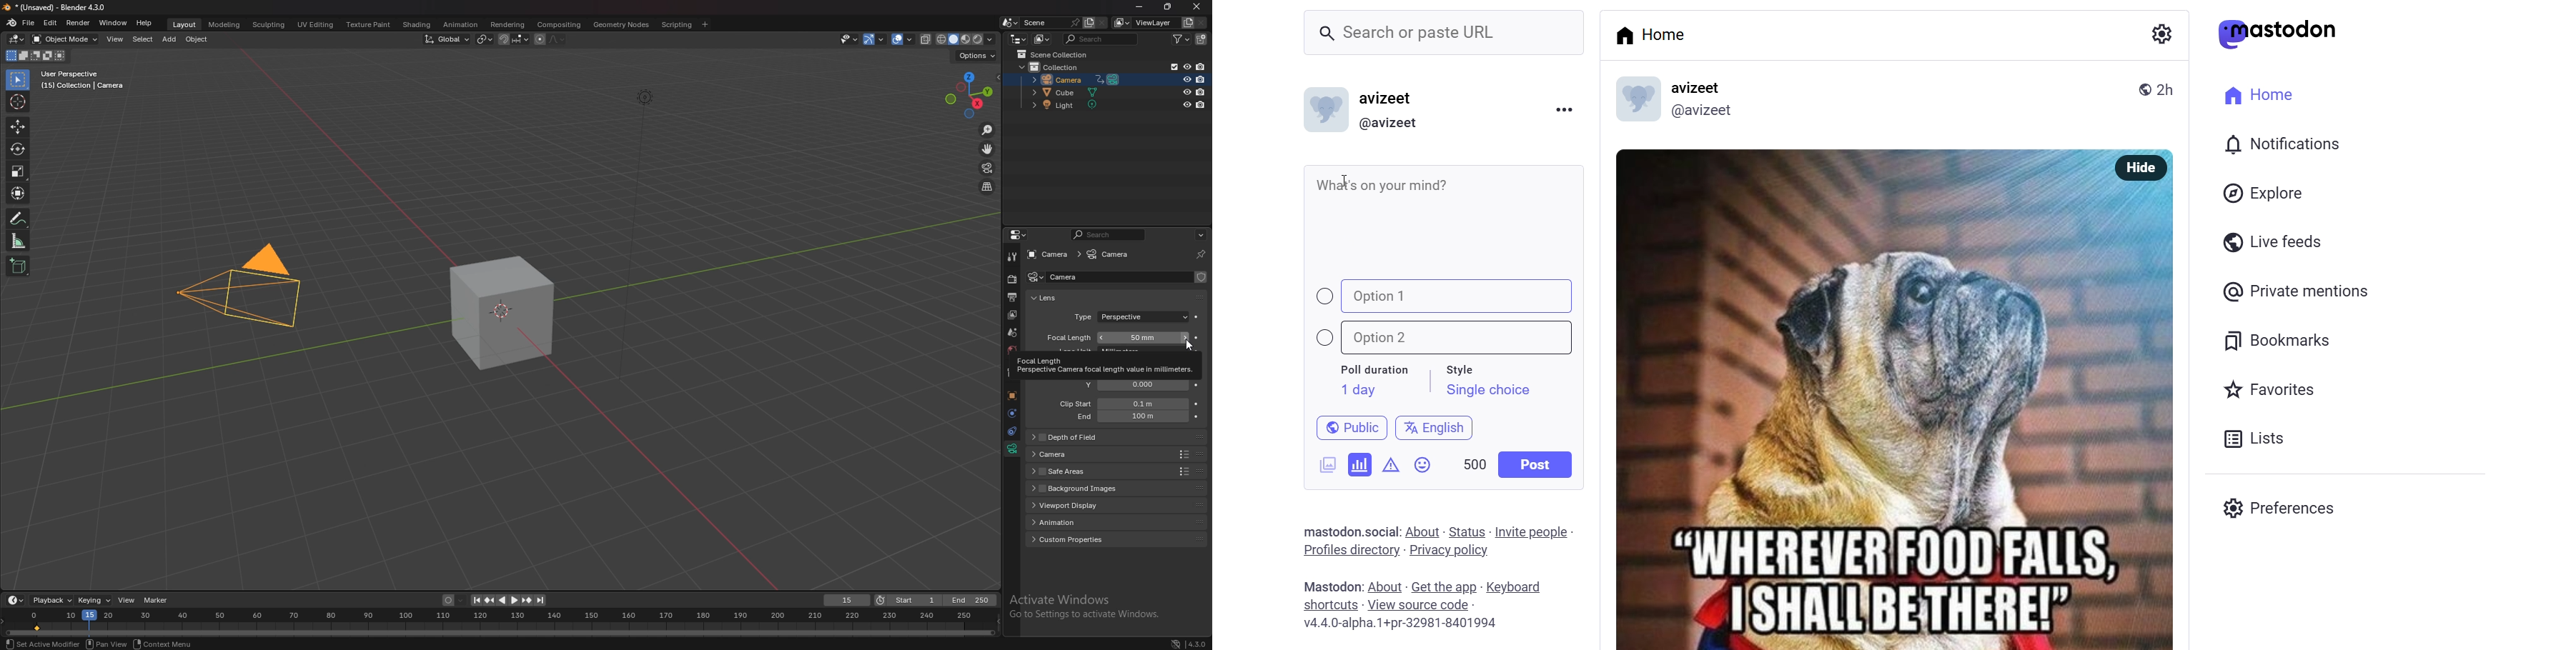 This screenshot has height=672, width=2576. I want to click on What's on your mind?, so click(1446, 218).